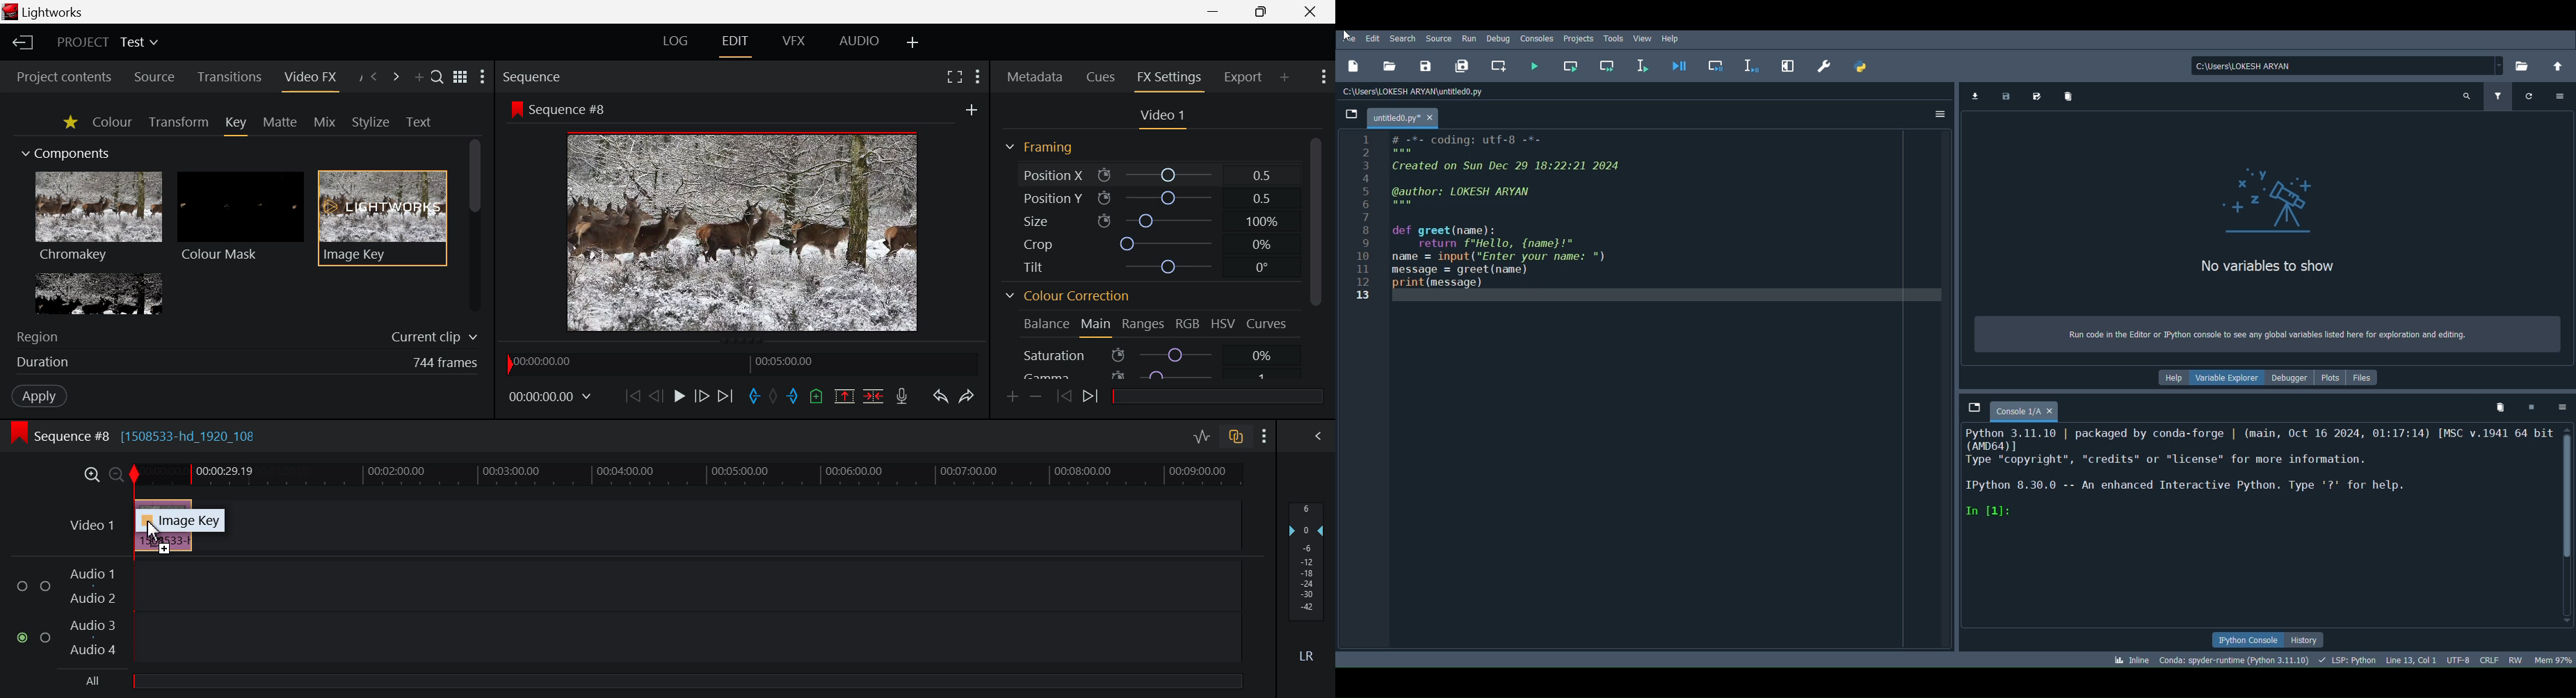  What do you see at coordinates (1323, 76) in the screenshot?
I see `Show Settings` at bounding box center [1323, 76].